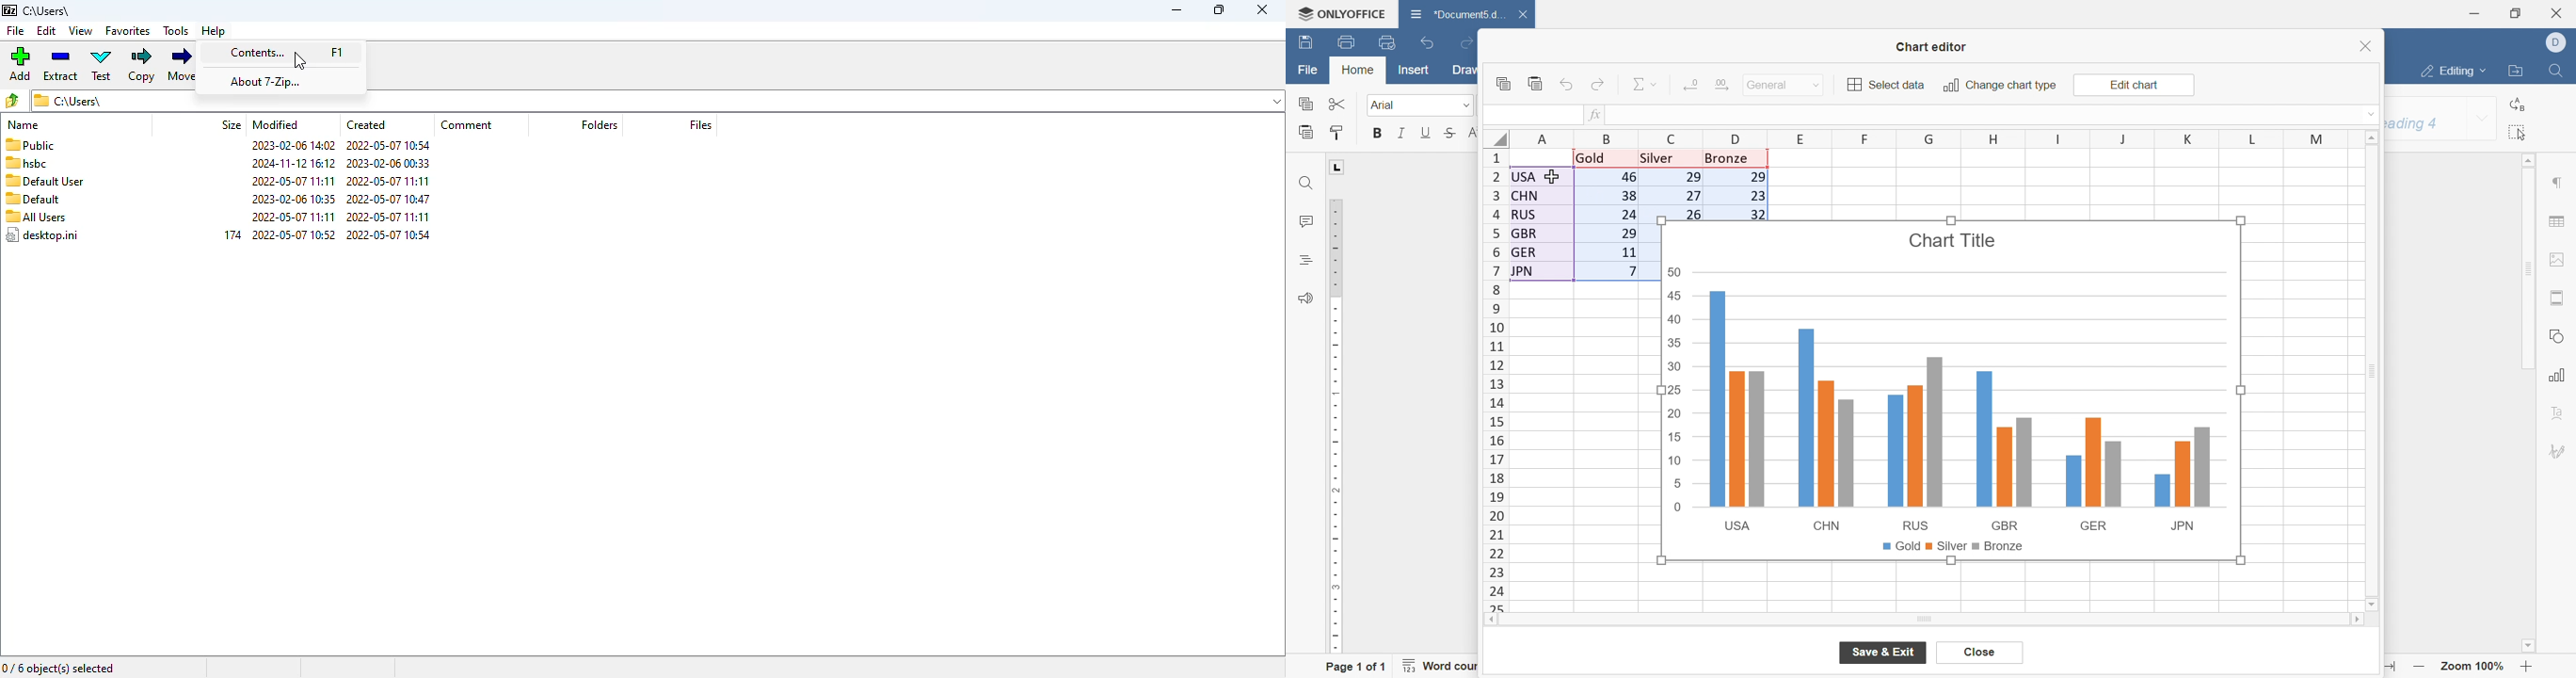 Image resolution: width=2576 pixels, height=700 pixels. What do you see at coordinates (1979, 653) in the screenshot?
I see `cancel` at bounding box center [1979, 653].